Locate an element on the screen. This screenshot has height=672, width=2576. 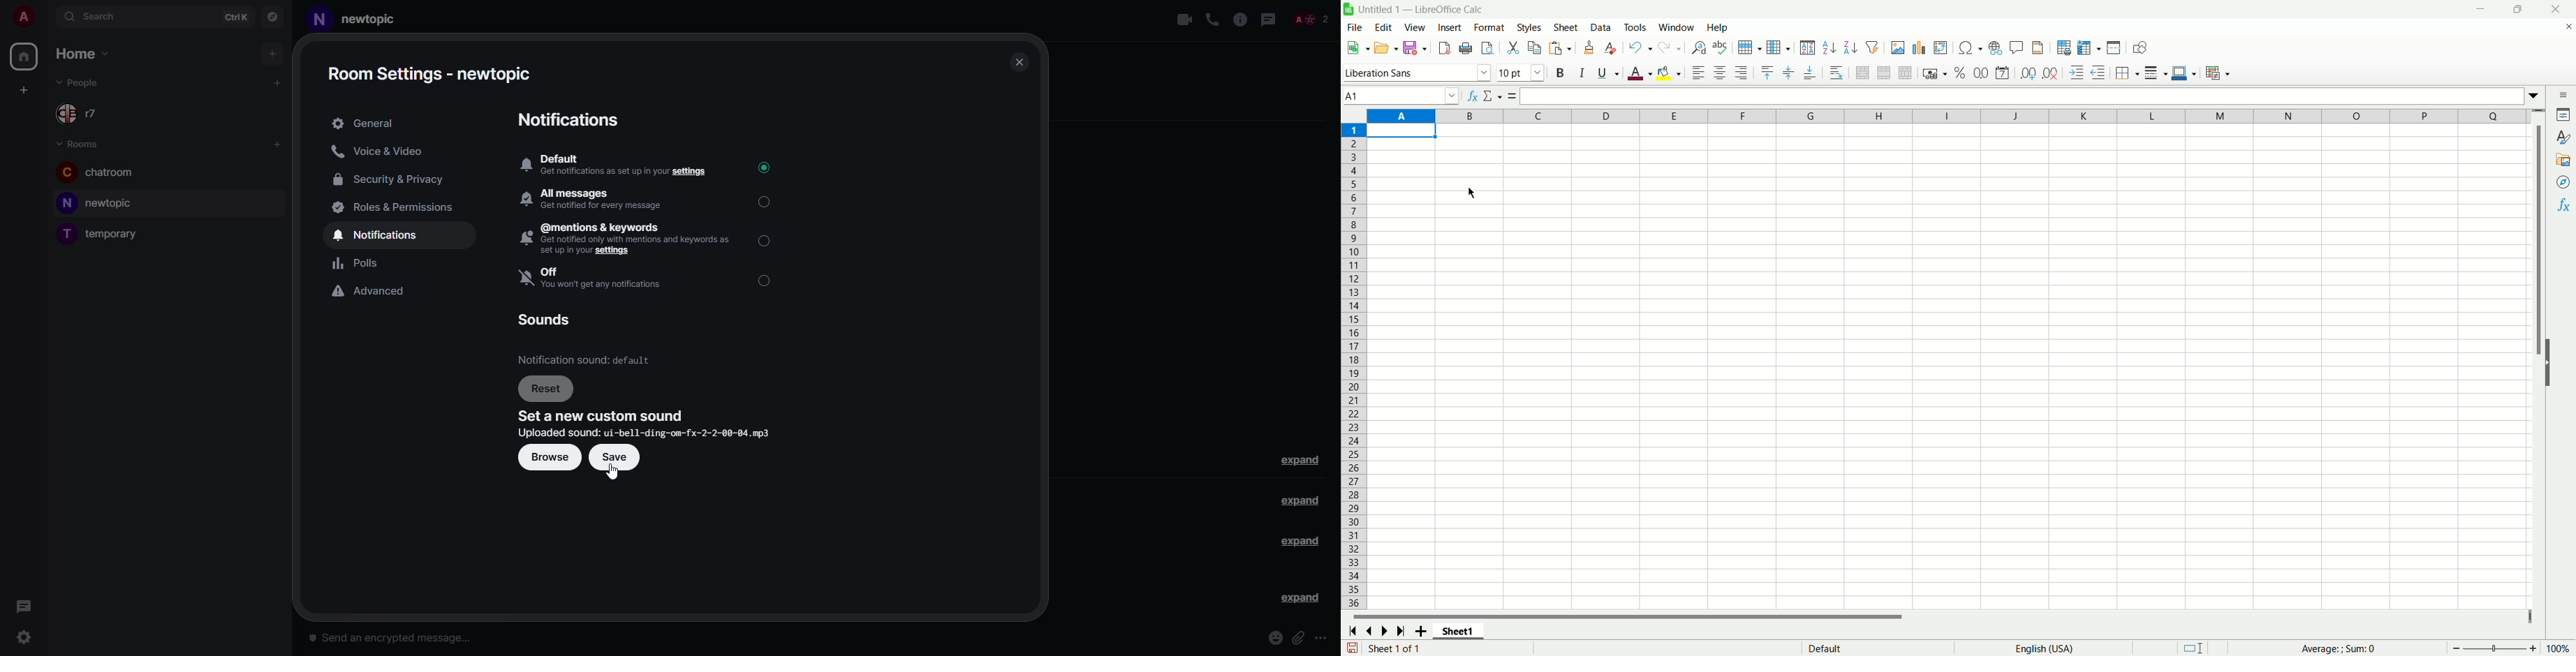
copy is located at coordinates (1534, 49).